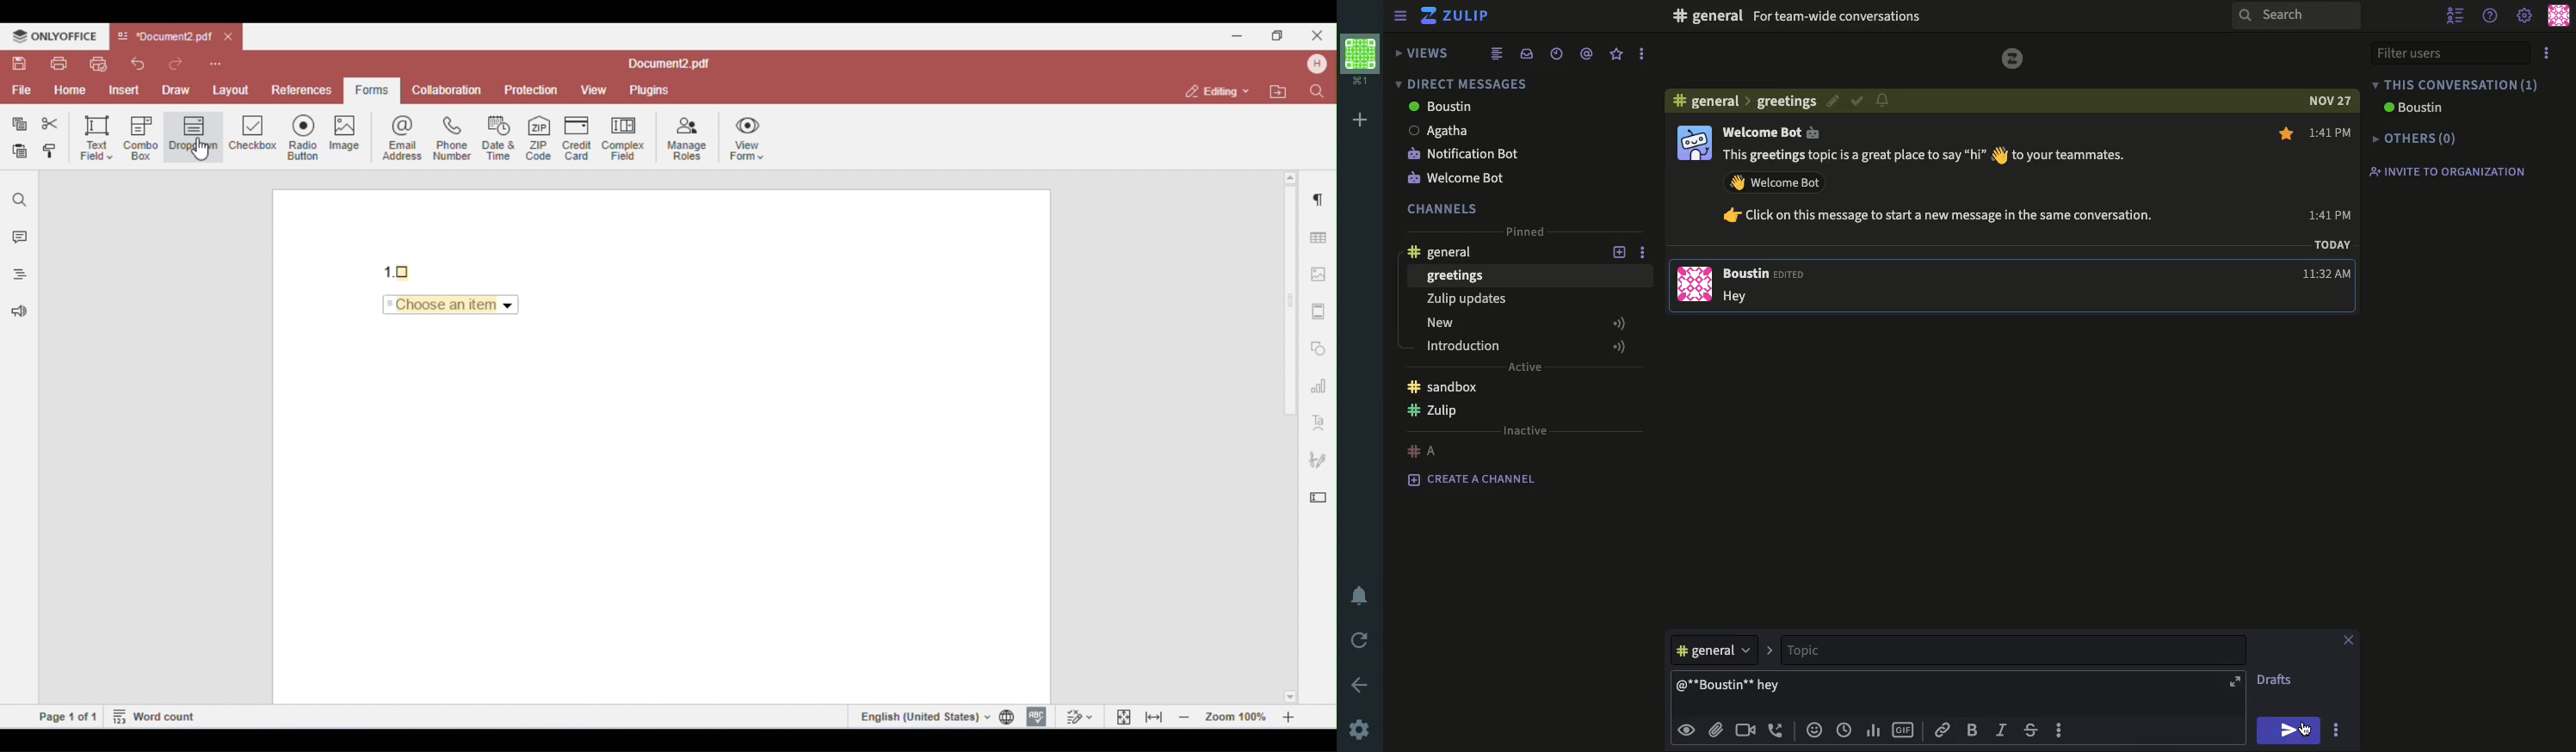 This screenshot has width=2576, height=756. I want to click on attachment, so click(1716, 730).